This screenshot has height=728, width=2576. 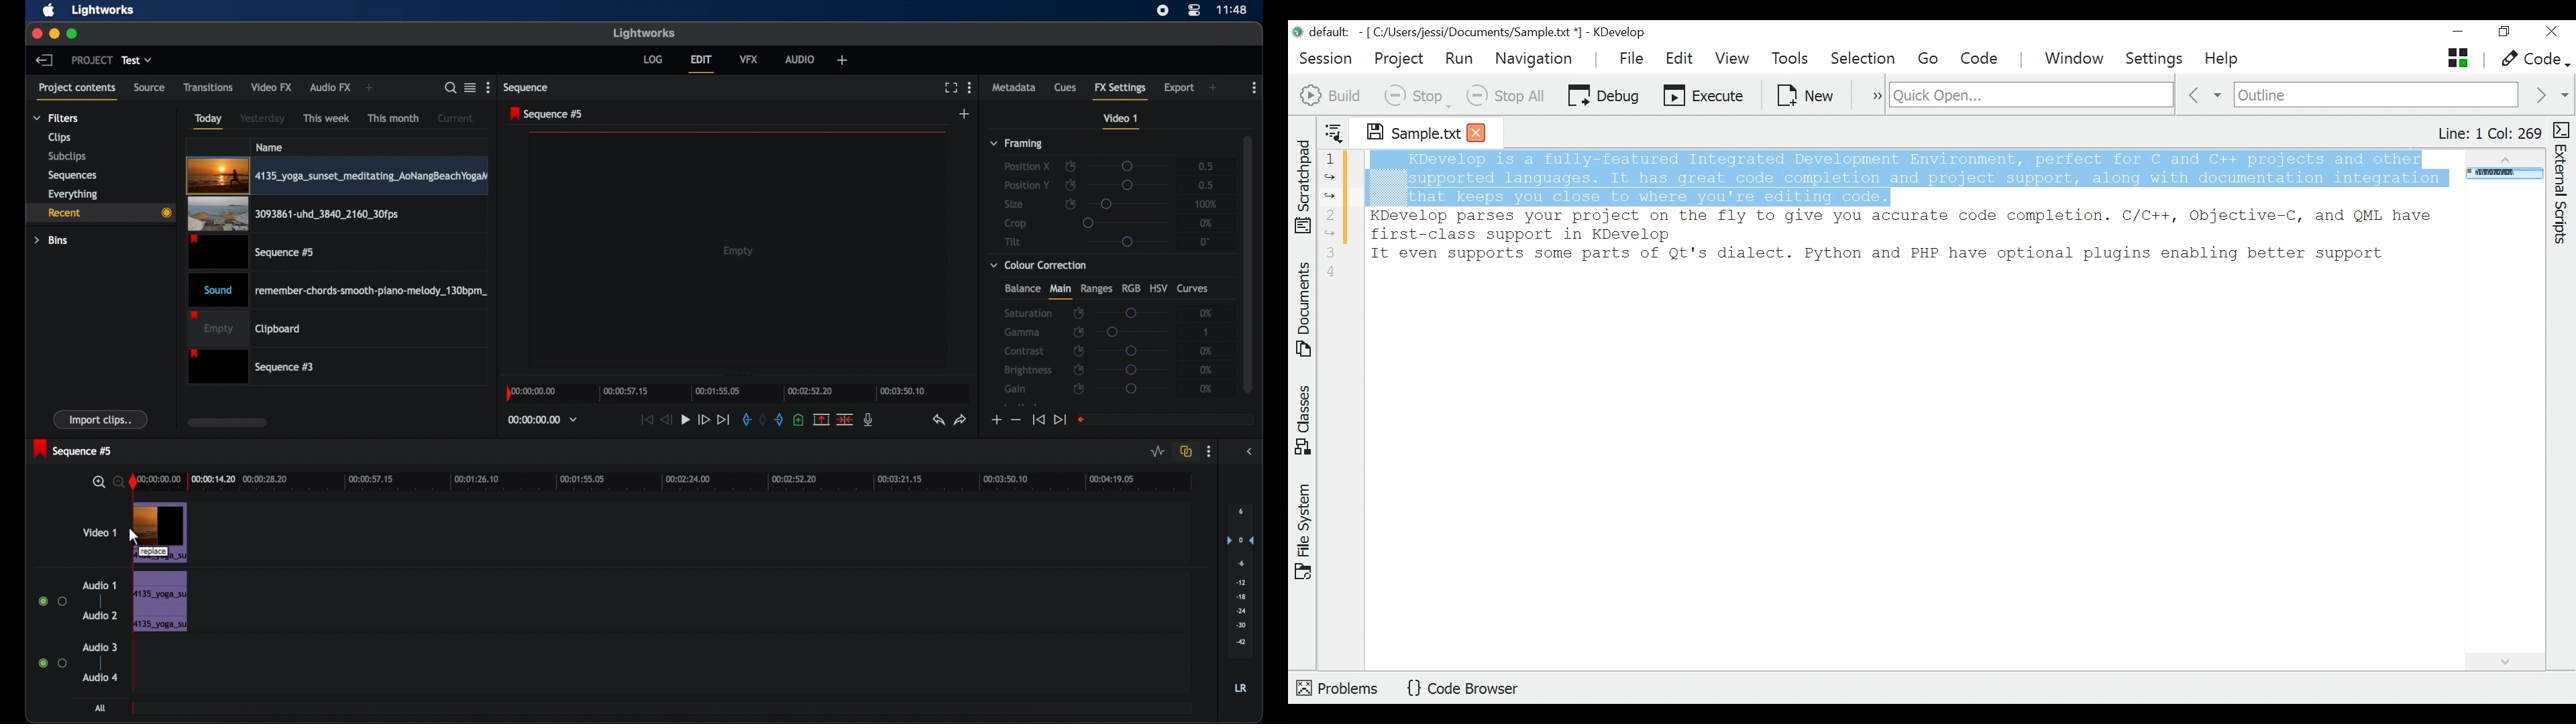 I want to click on time, so click(x=1233, y=9).